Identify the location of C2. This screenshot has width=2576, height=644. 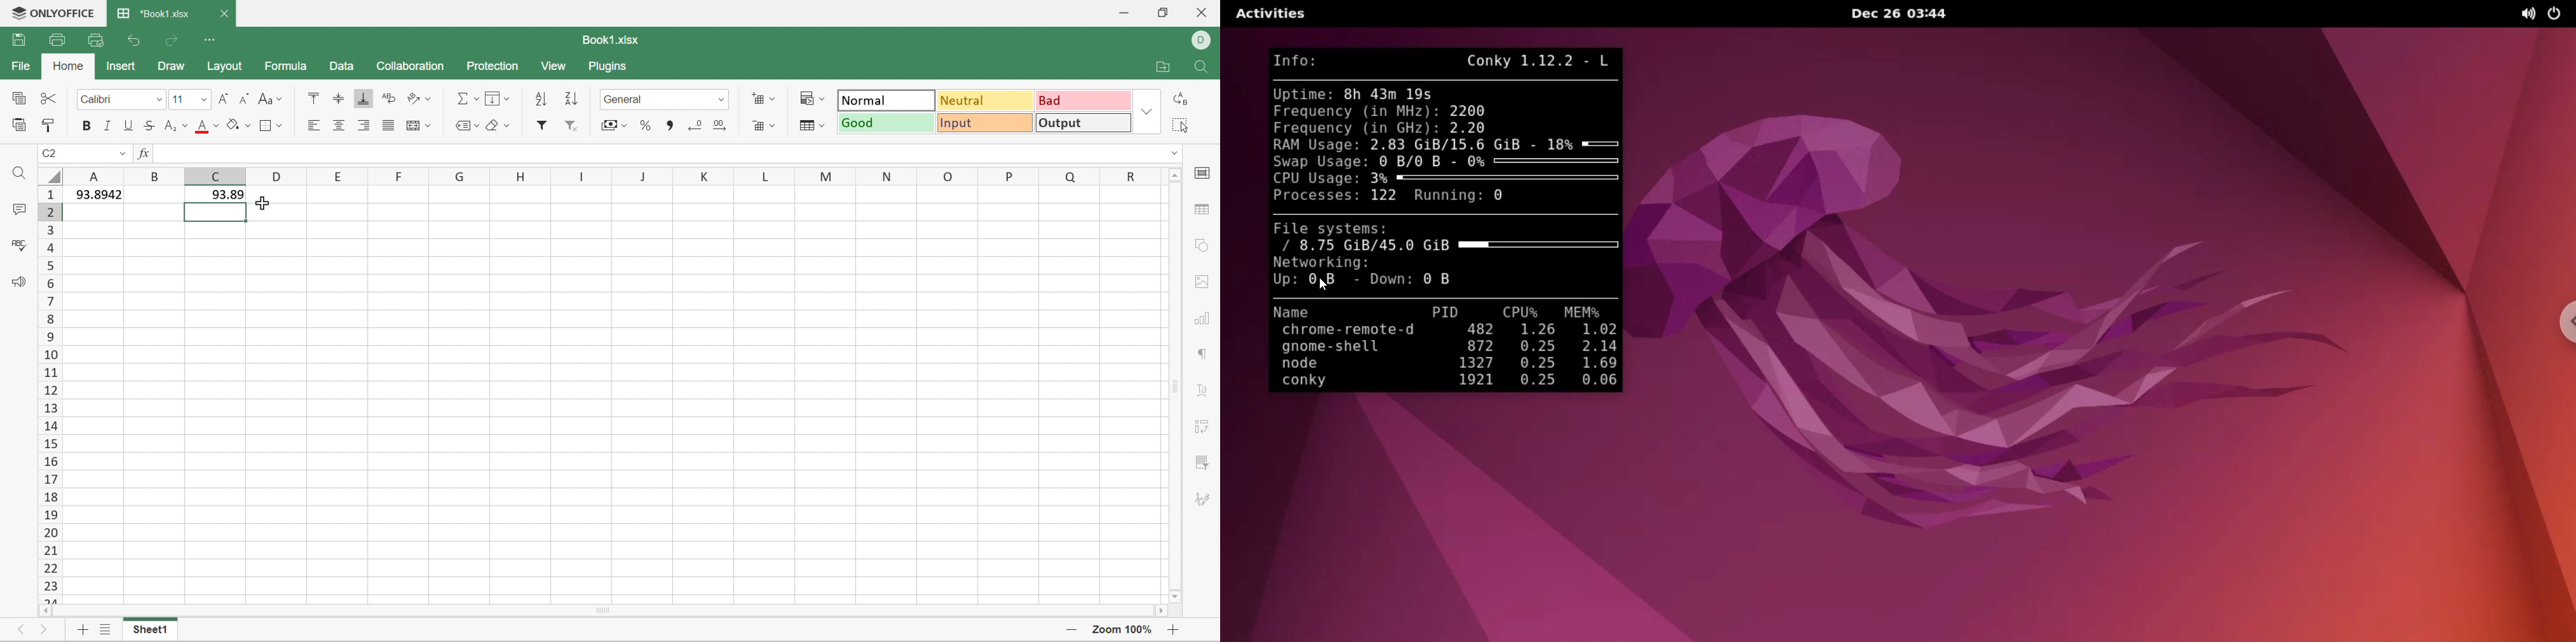
(50, 150).